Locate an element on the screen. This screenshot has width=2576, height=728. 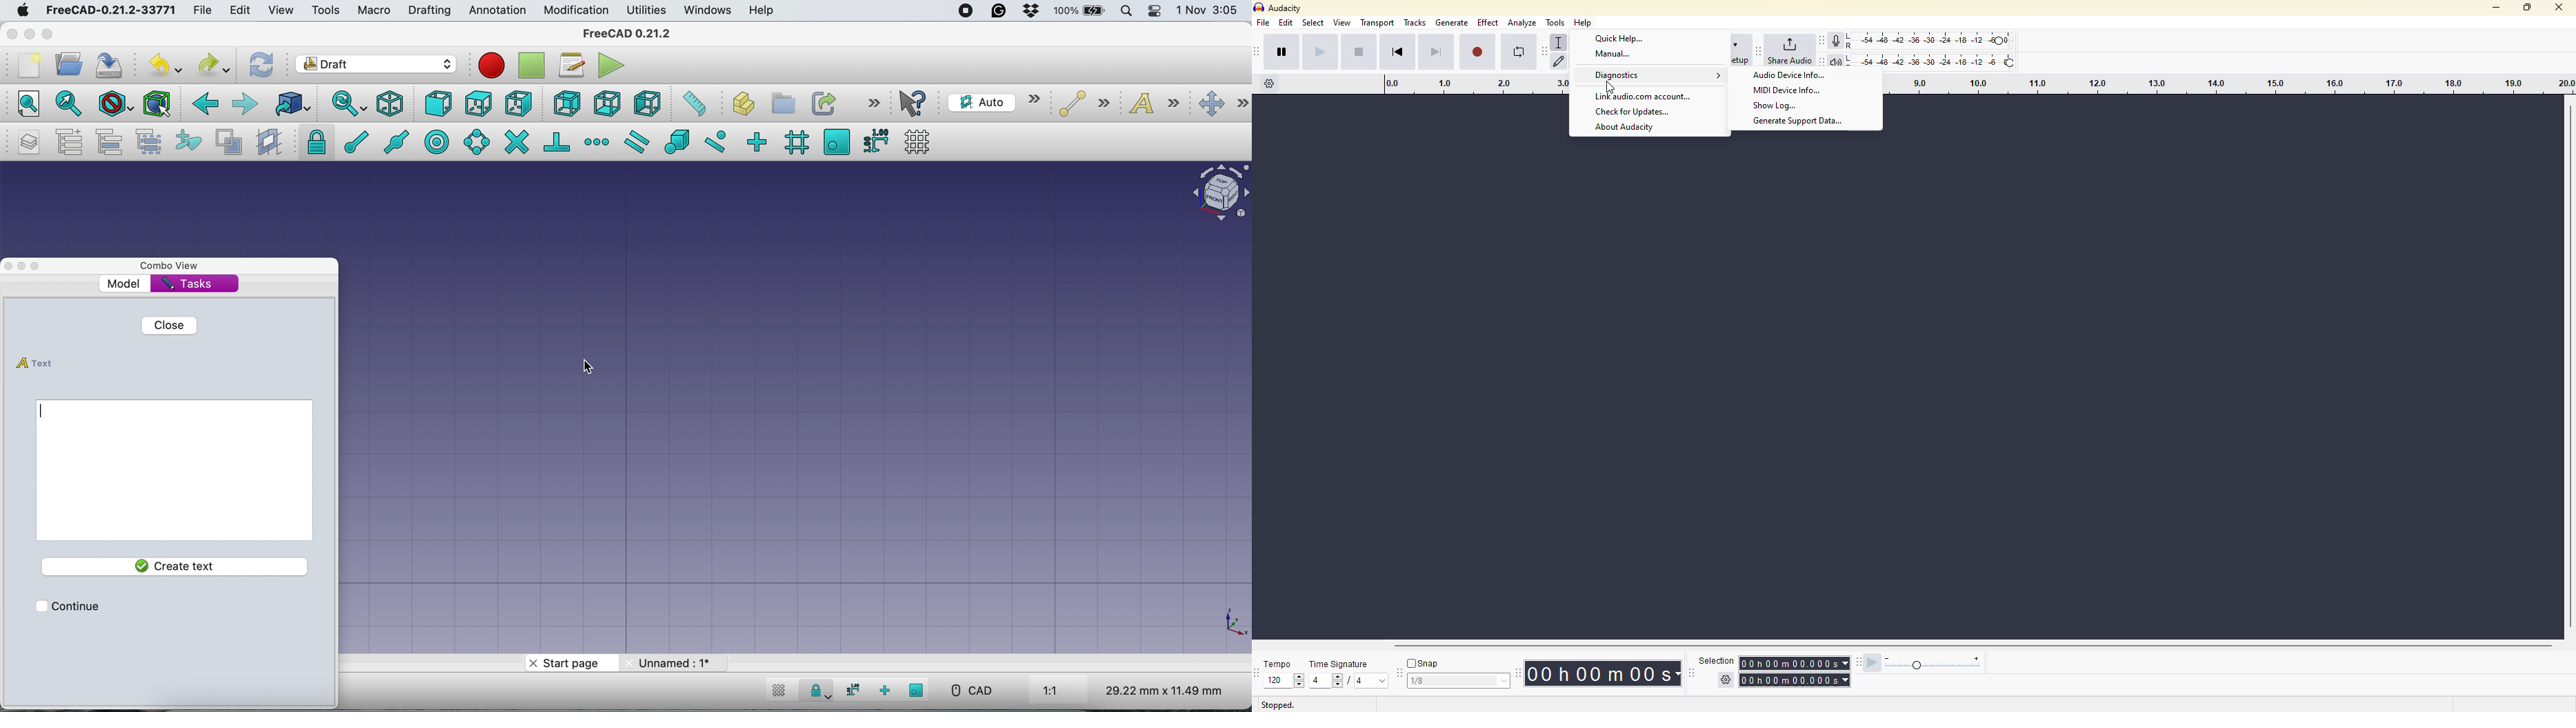
play at speed is located at coordinates (1870, 666).